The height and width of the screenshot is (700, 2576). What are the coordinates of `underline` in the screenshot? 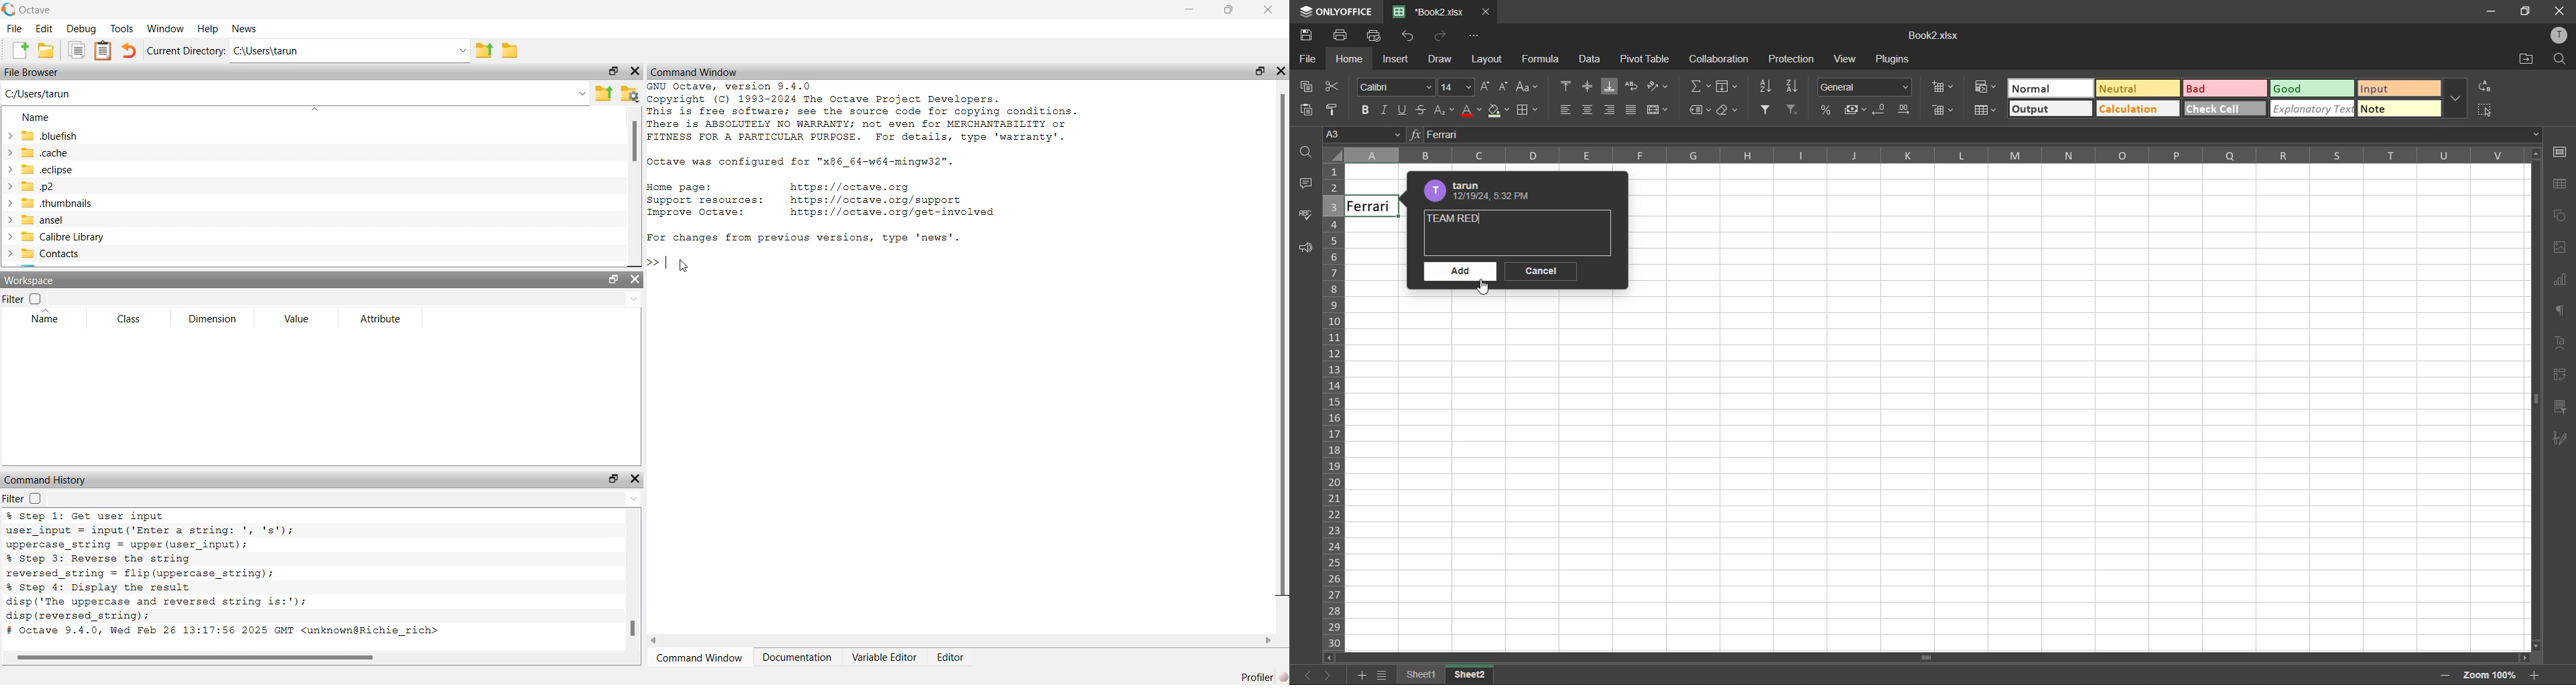 It's located at (1405, 111).